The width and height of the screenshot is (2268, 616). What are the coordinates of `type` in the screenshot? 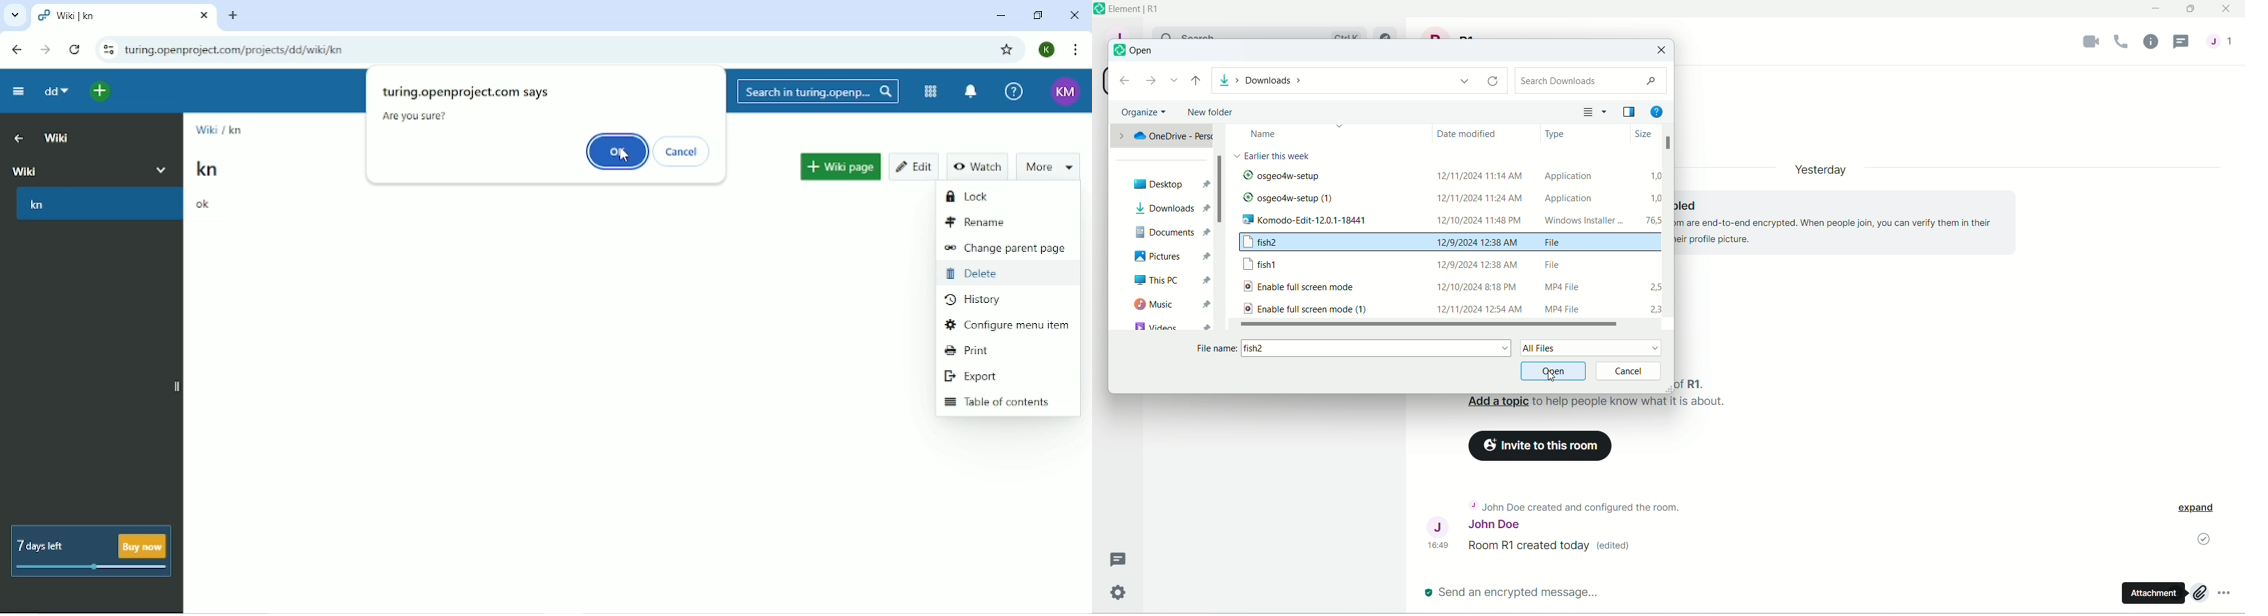 It's located at (1555, 133).